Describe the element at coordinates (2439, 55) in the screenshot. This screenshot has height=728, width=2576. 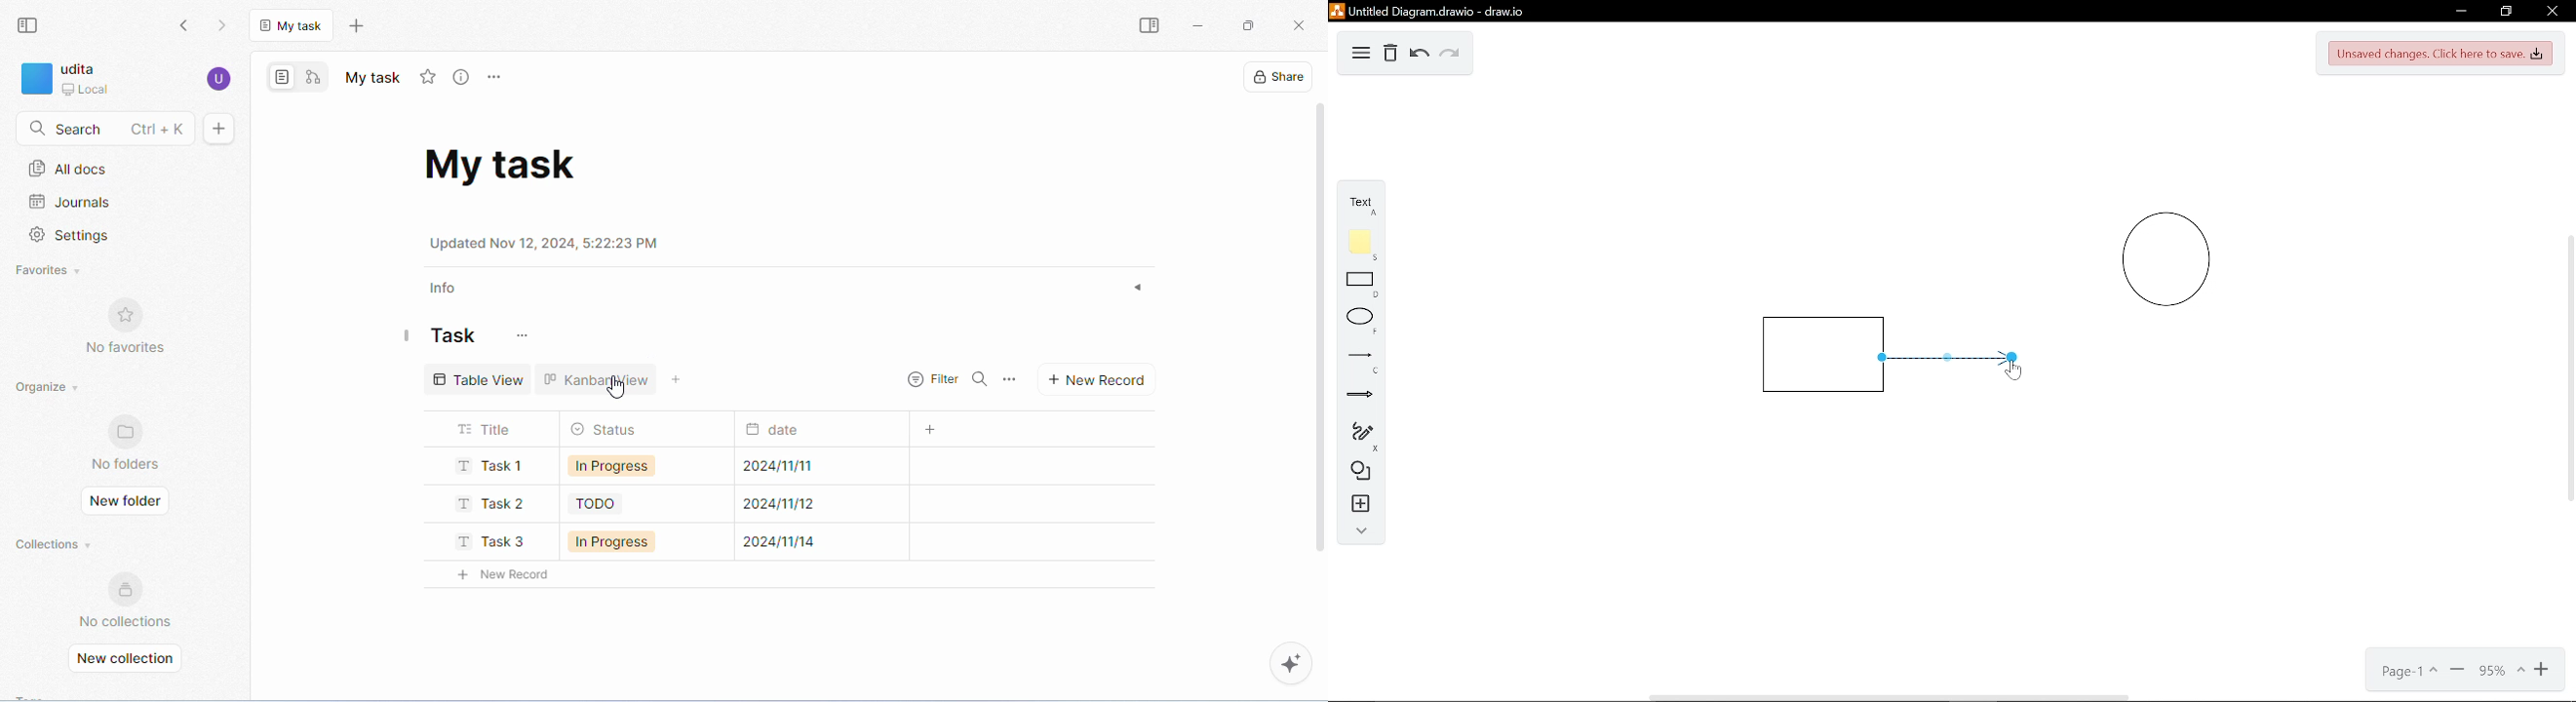
I see `Unsaved changes. Click here to save.` at that location.